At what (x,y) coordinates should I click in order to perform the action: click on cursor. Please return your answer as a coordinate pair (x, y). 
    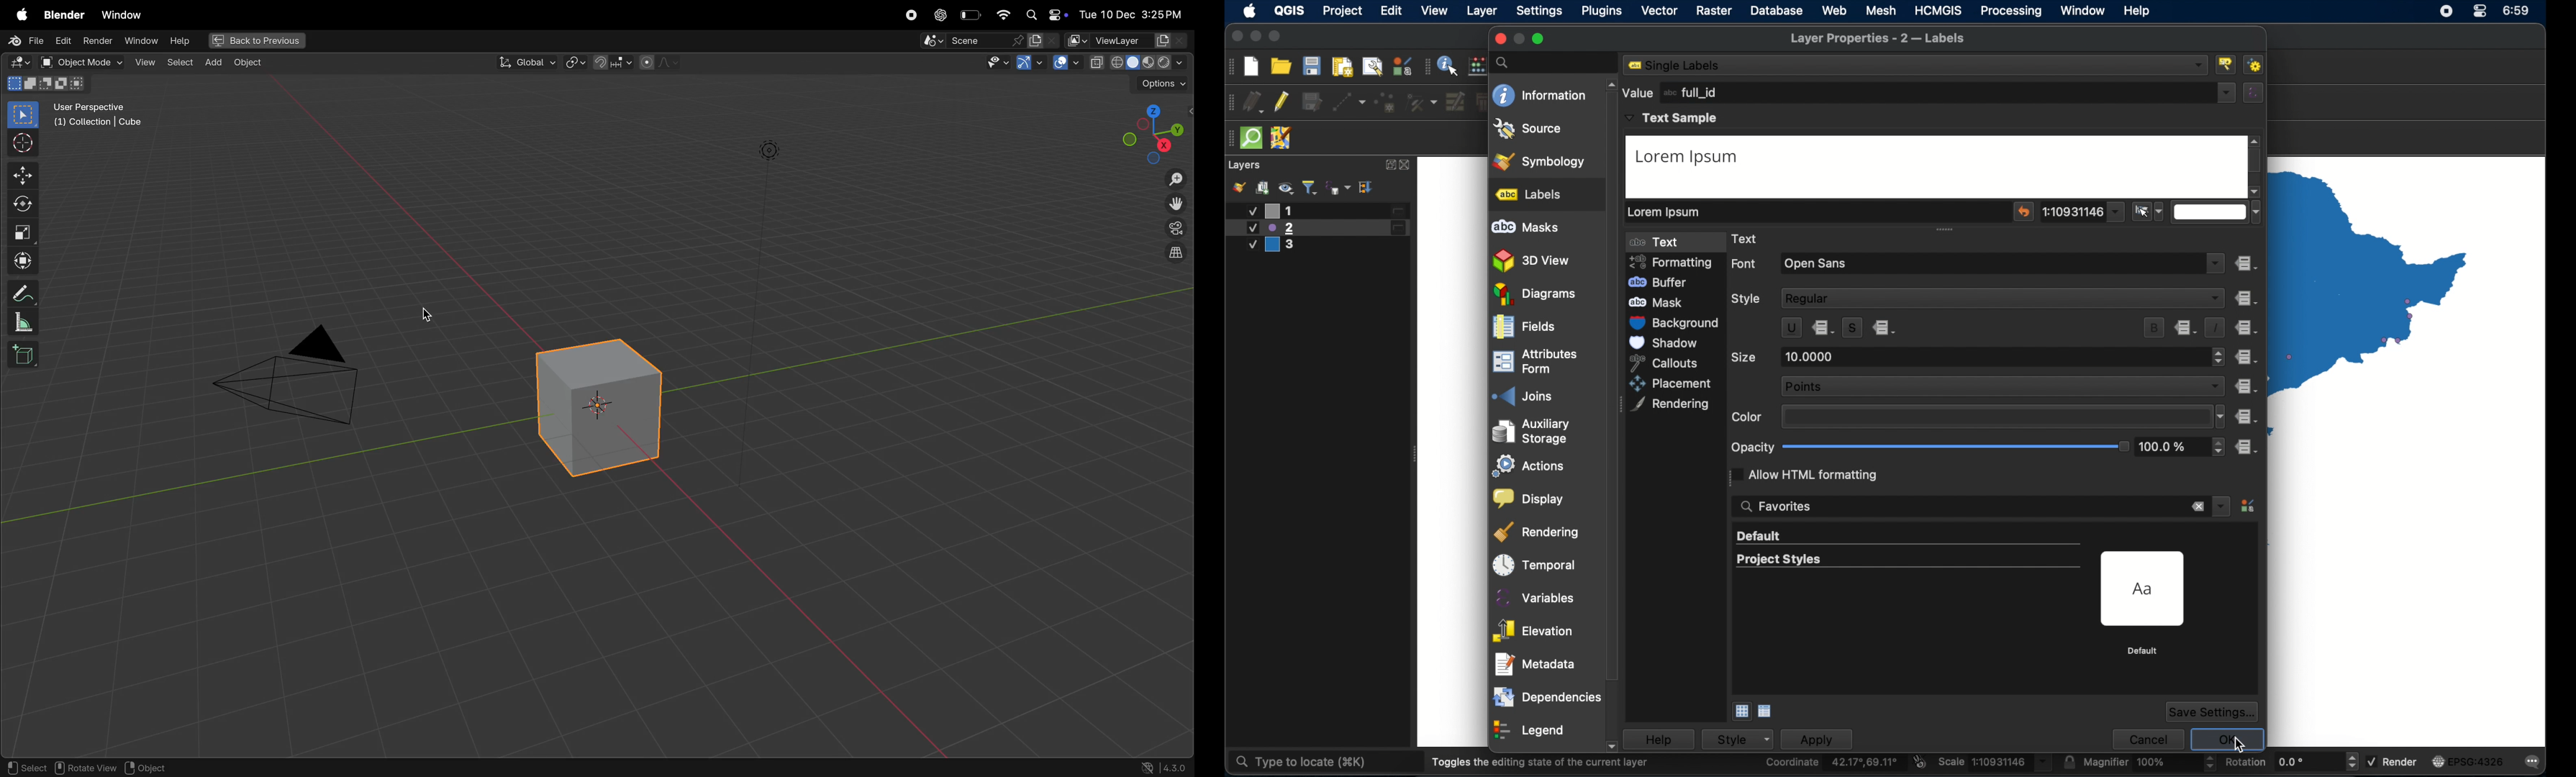
    Looking at the image, I should click on (2240, 745).